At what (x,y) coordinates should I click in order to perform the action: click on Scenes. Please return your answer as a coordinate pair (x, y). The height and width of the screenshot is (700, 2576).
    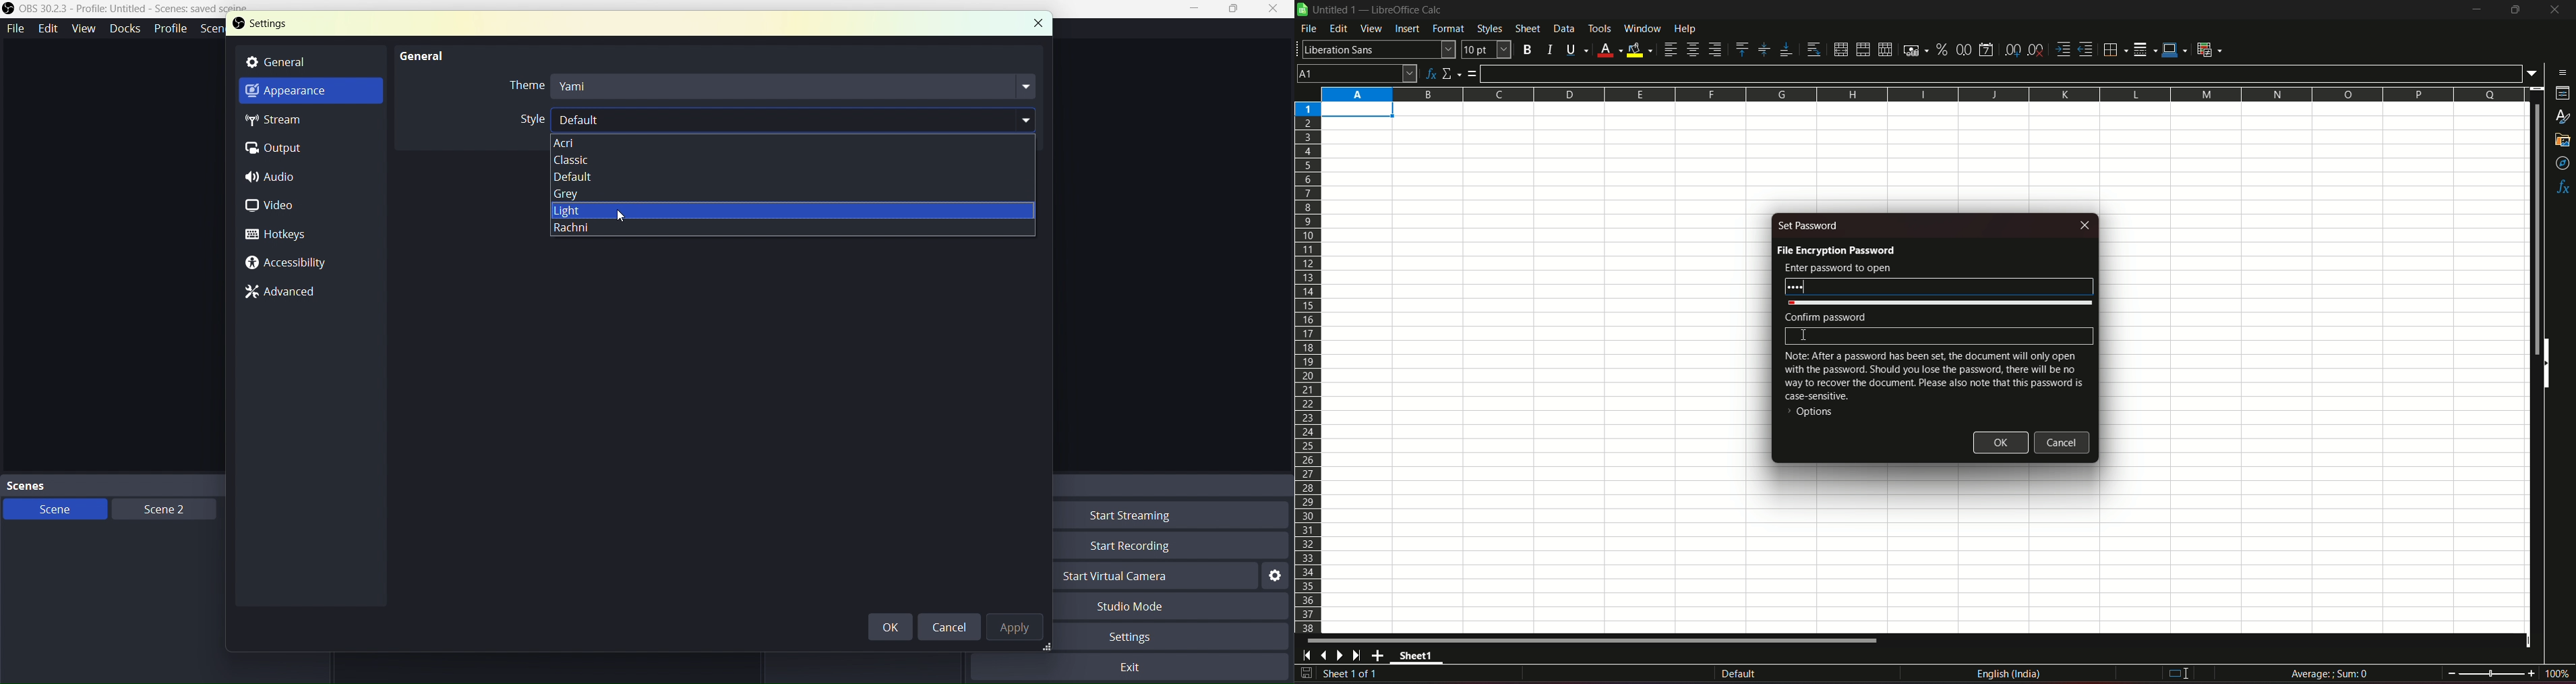
    Looking at the image, I should click on (148, 484).